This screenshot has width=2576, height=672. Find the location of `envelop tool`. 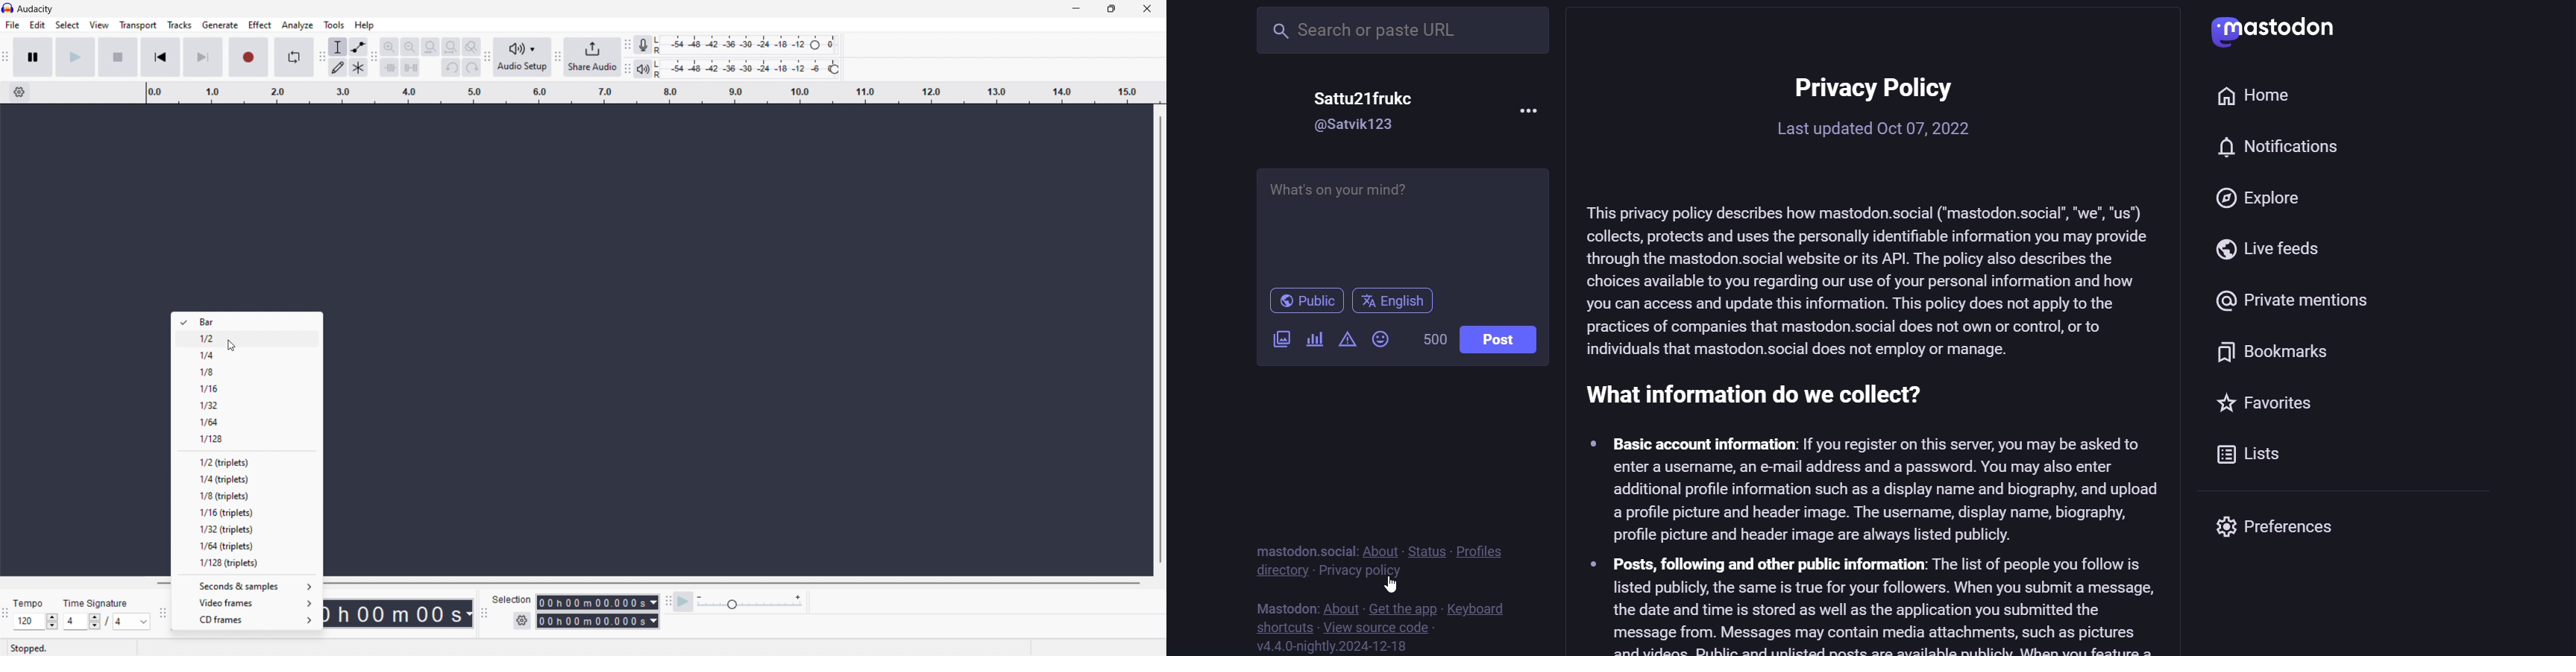

envelop tool is located at coordinates (358, 47).